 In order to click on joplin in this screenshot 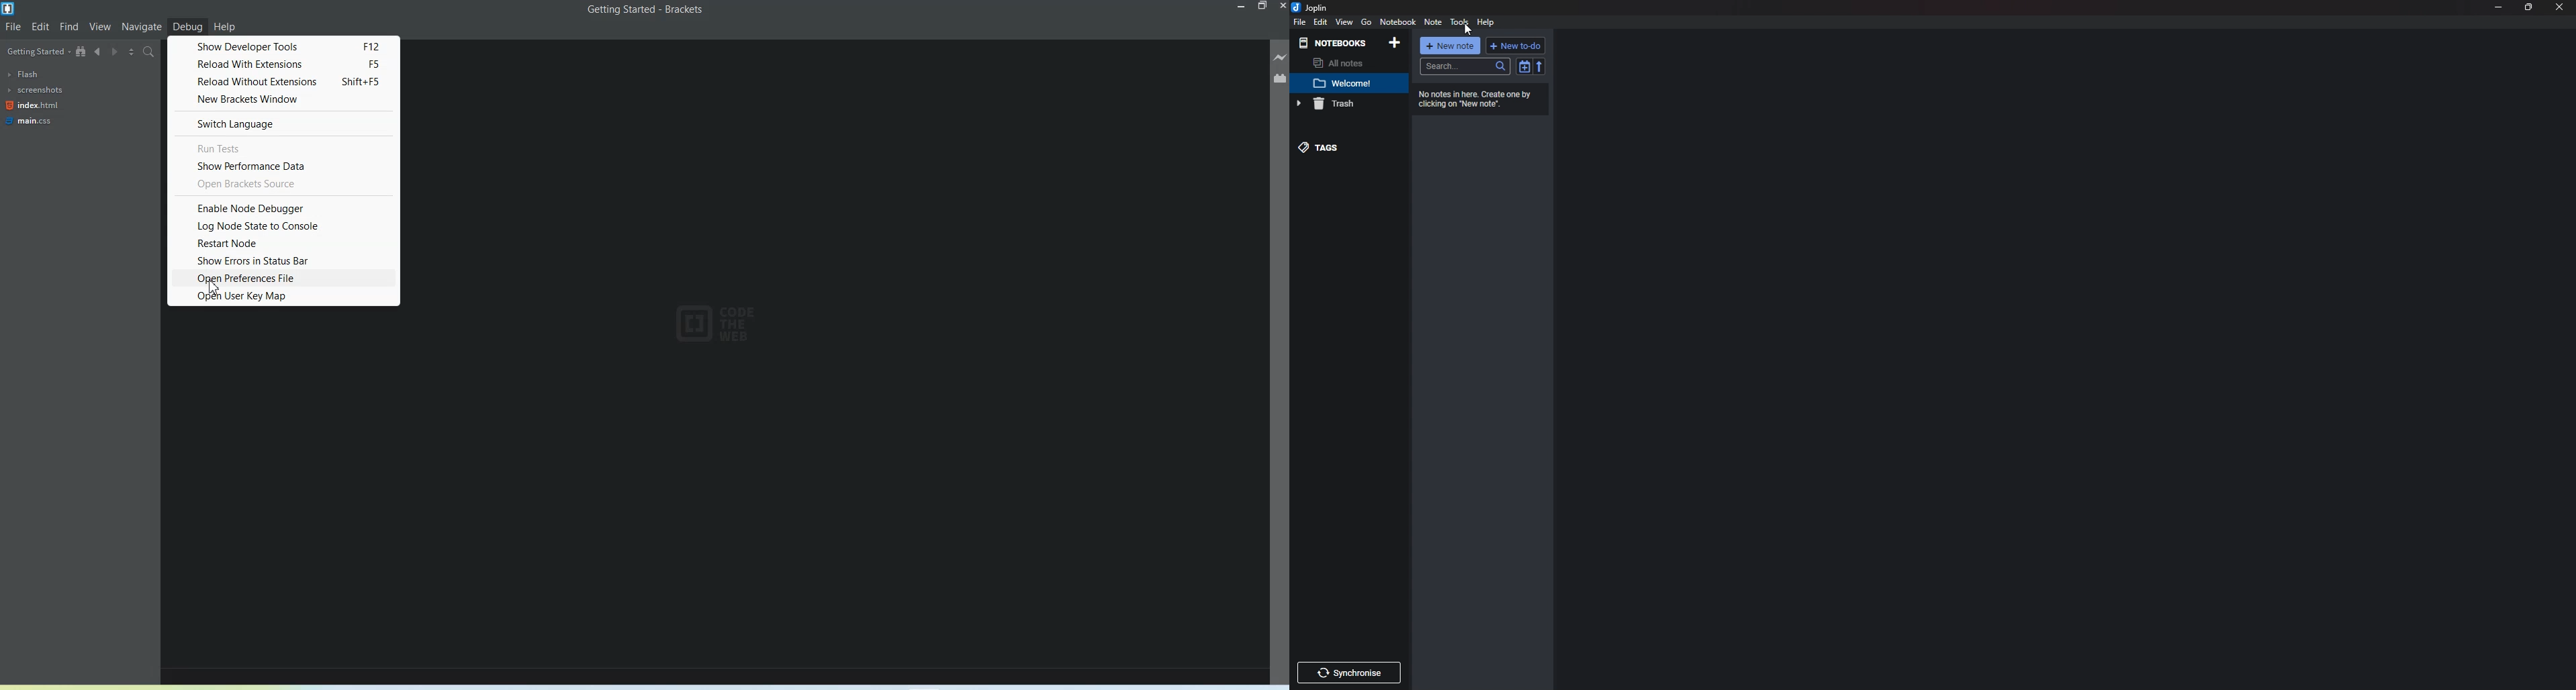, I will do `click(1312, 7)`.